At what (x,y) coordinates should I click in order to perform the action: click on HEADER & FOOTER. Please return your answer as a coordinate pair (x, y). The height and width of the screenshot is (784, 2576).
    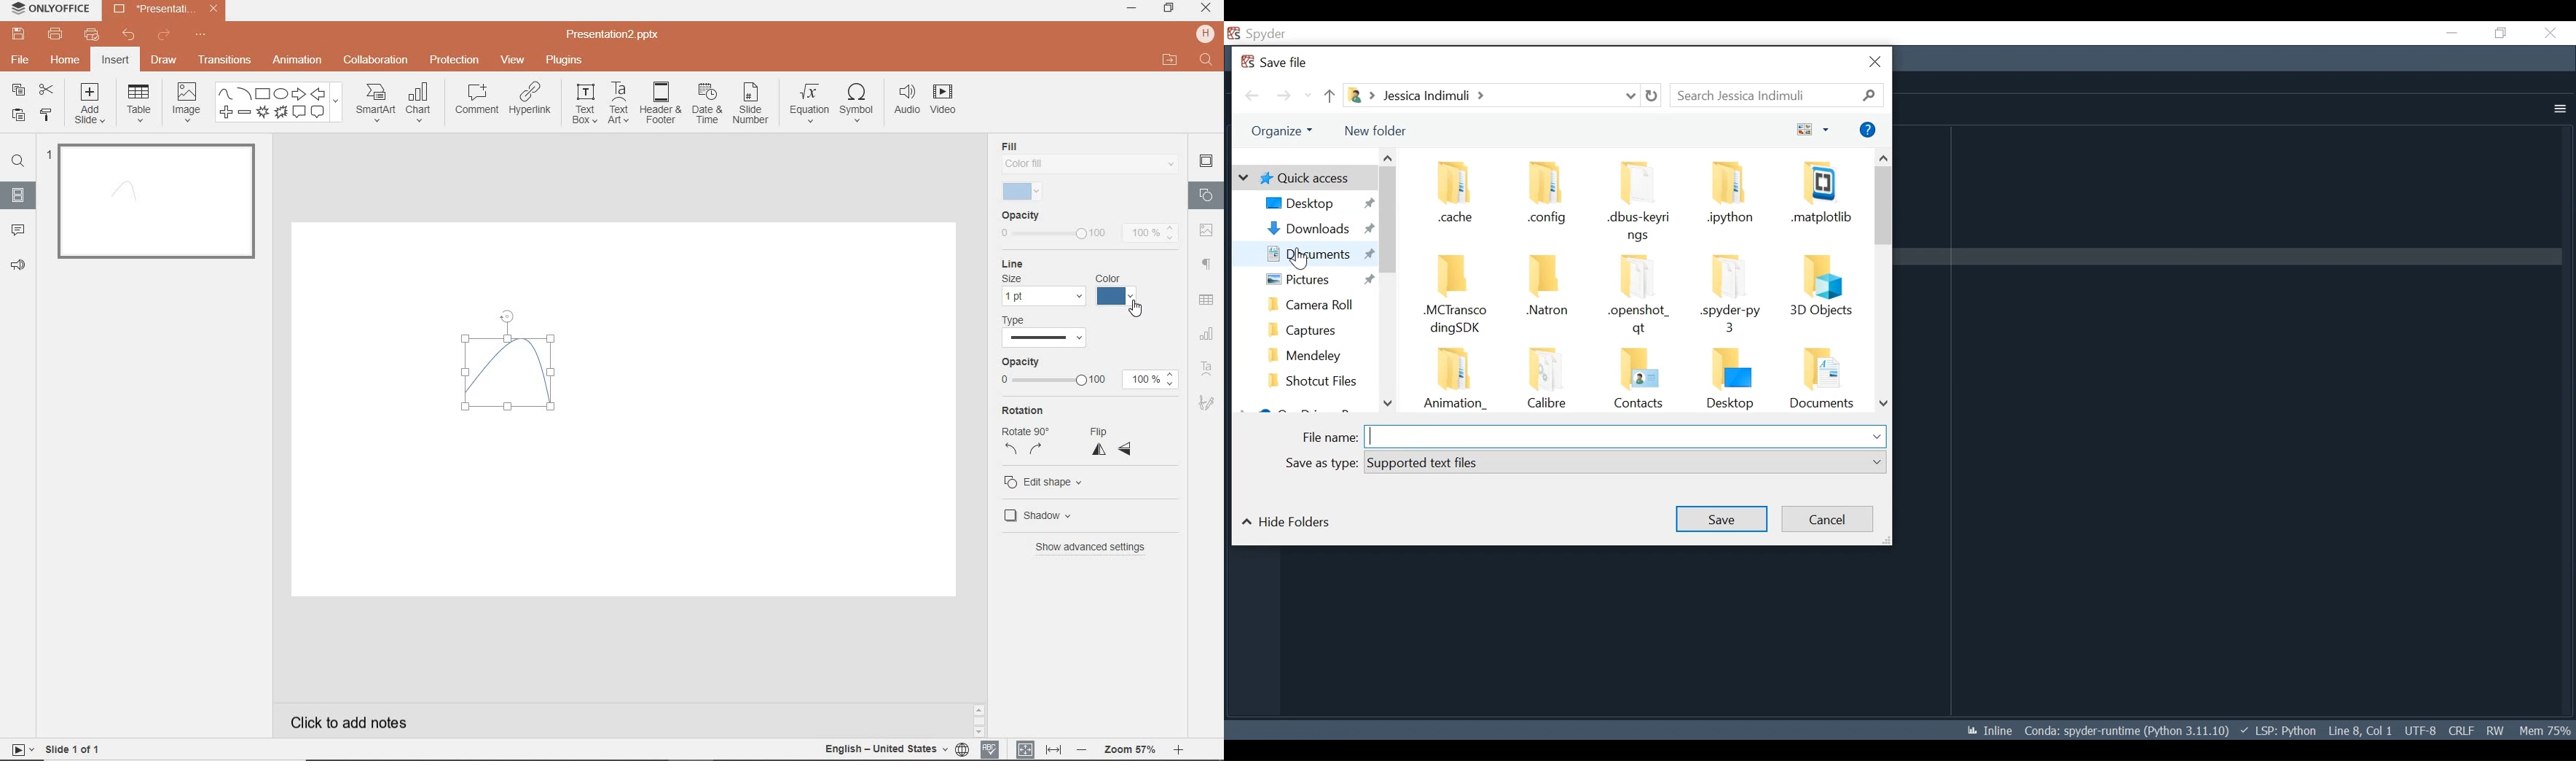
    Looking at the image, I should click on (659, 104).